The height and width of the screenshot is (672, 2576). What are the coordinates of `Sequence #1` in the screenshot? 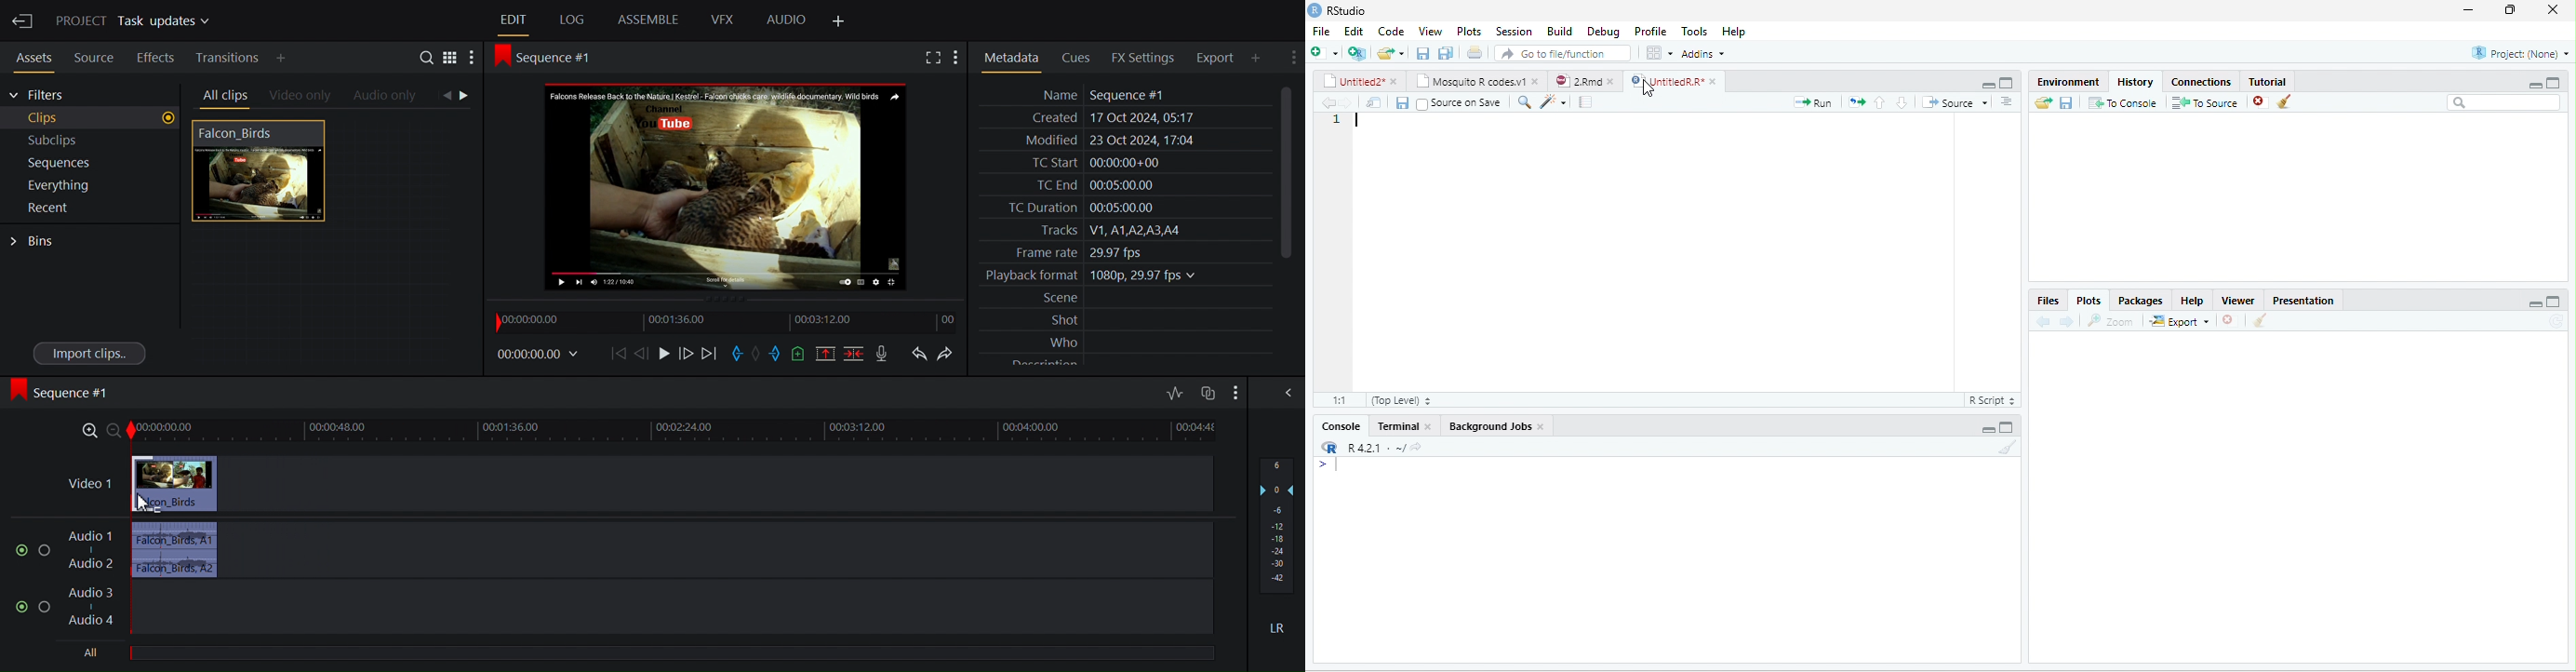 It's located at (64, 392).